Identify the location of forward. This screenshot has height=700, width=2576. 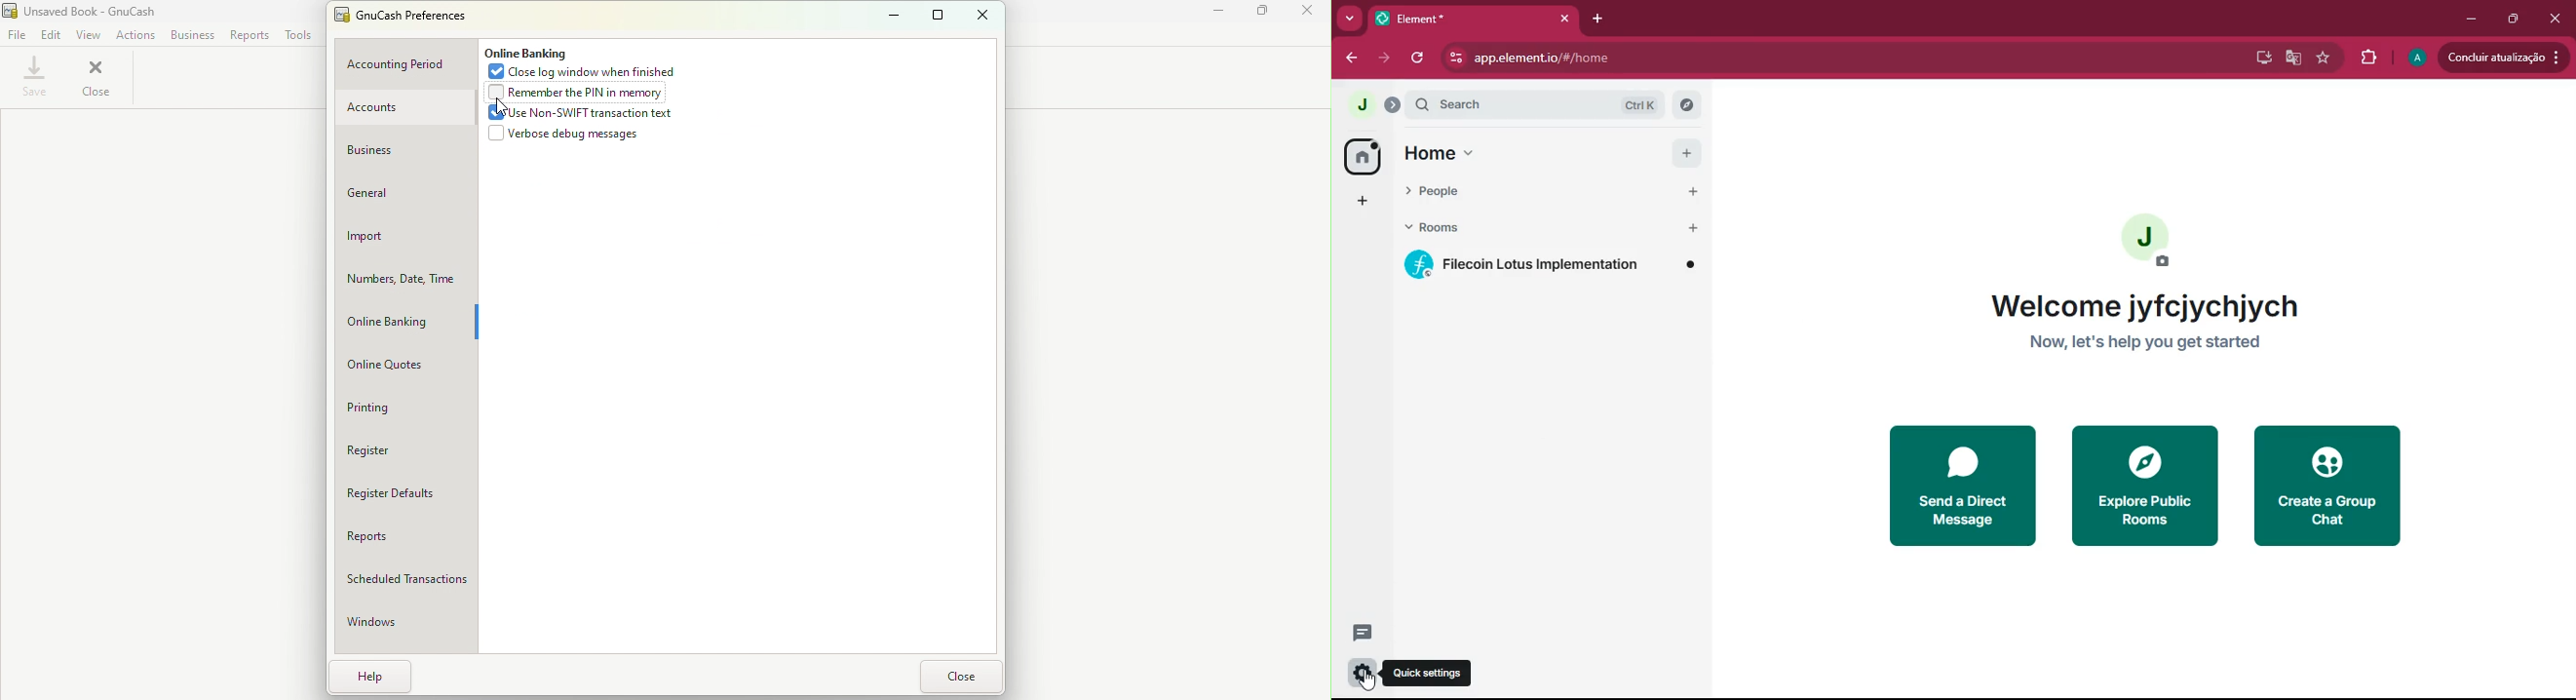
(1381, 58).